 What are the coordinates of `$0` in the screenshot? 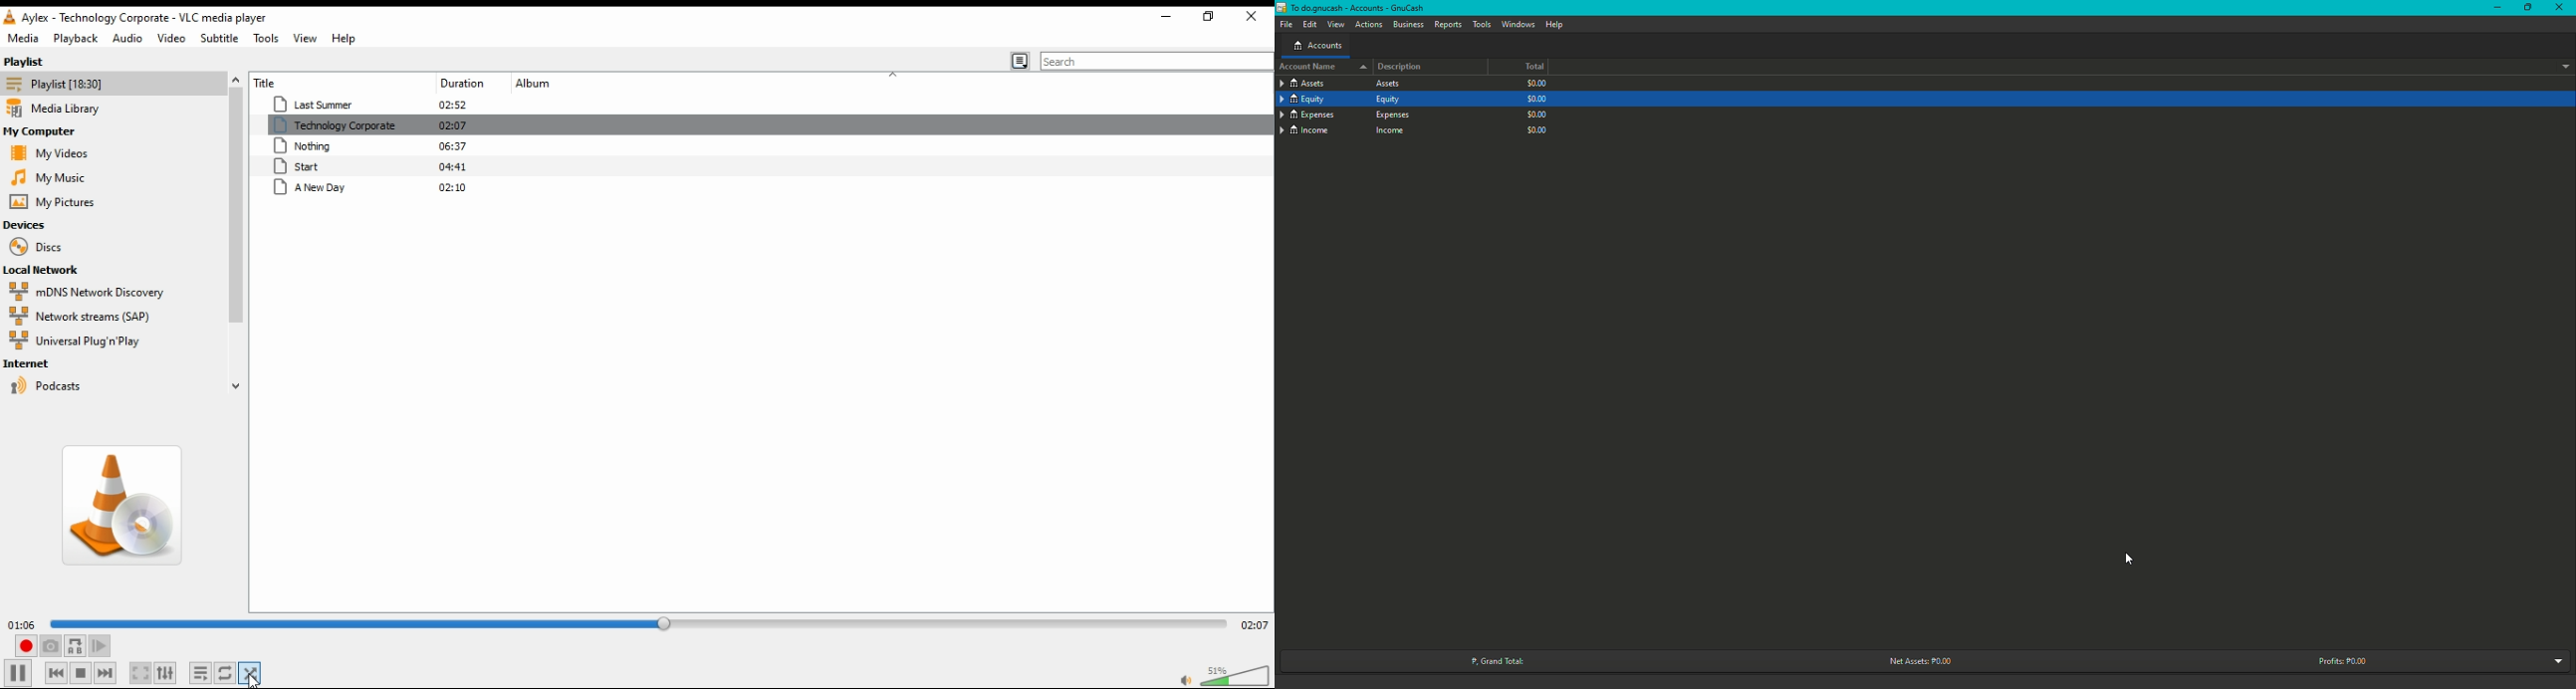 It's located at (1538, 85).